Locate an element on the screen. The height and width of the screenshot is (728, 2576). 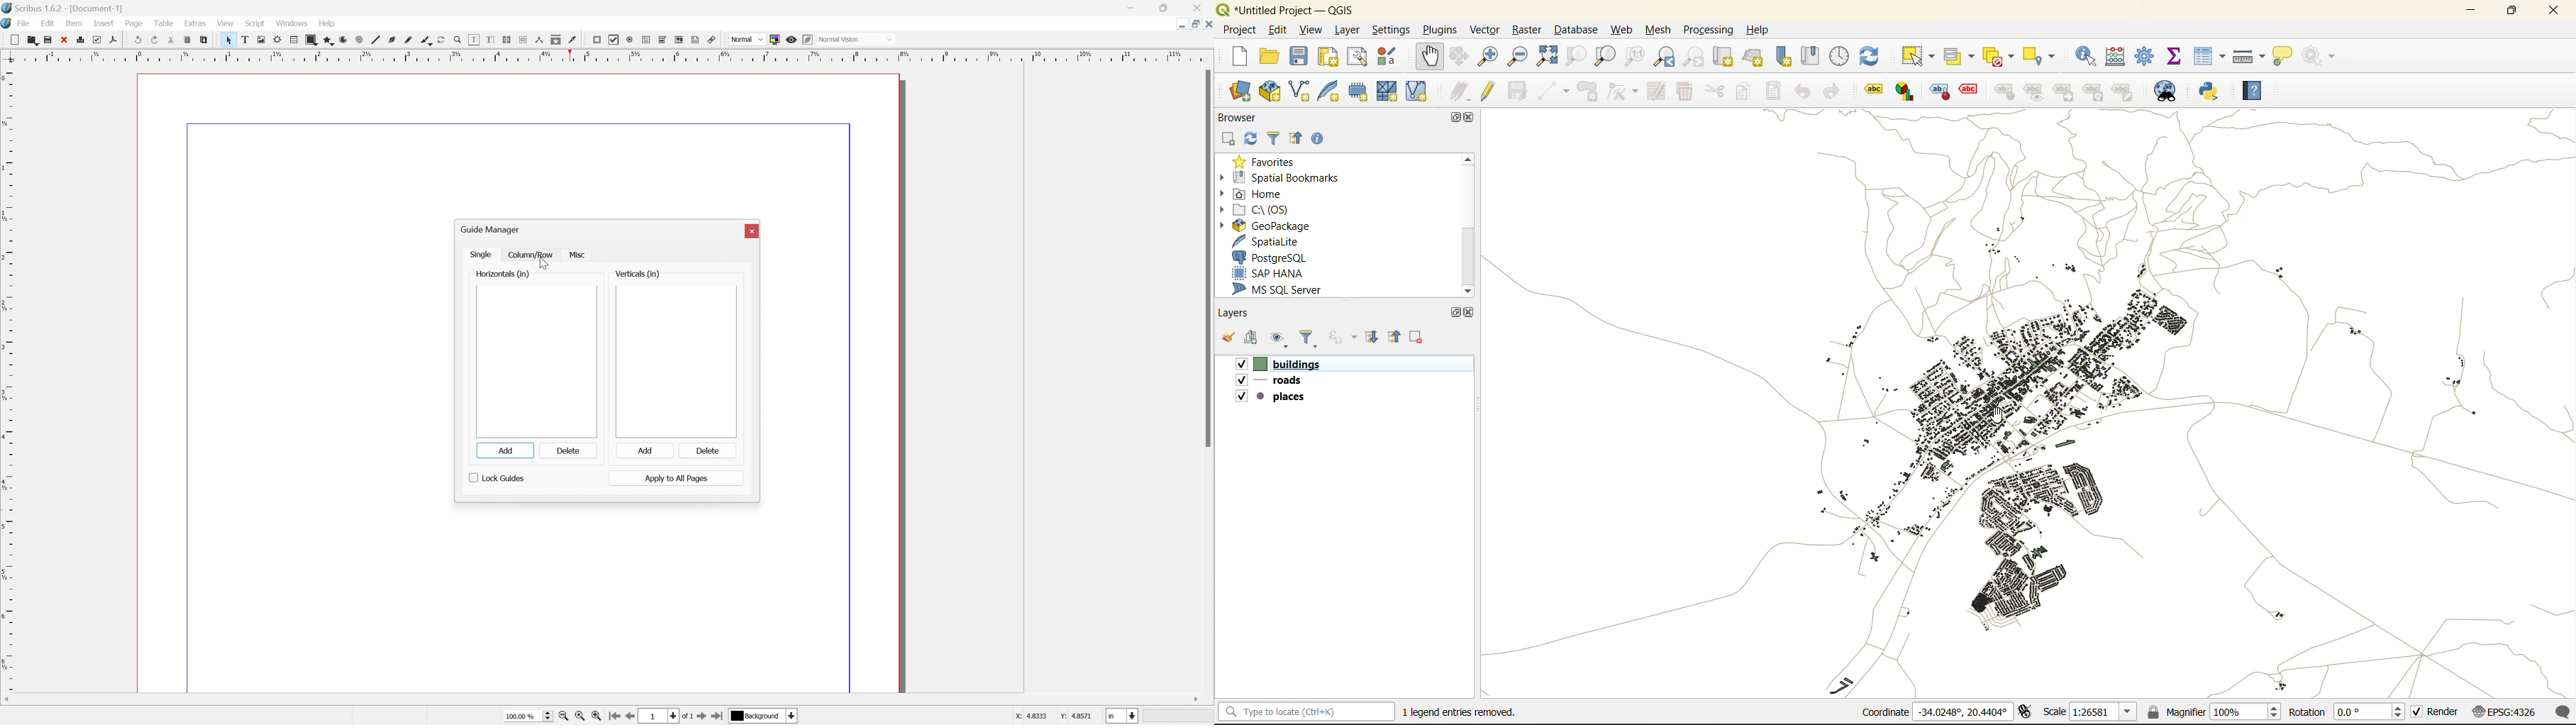
preview mode is located at coordinates (791, 40).